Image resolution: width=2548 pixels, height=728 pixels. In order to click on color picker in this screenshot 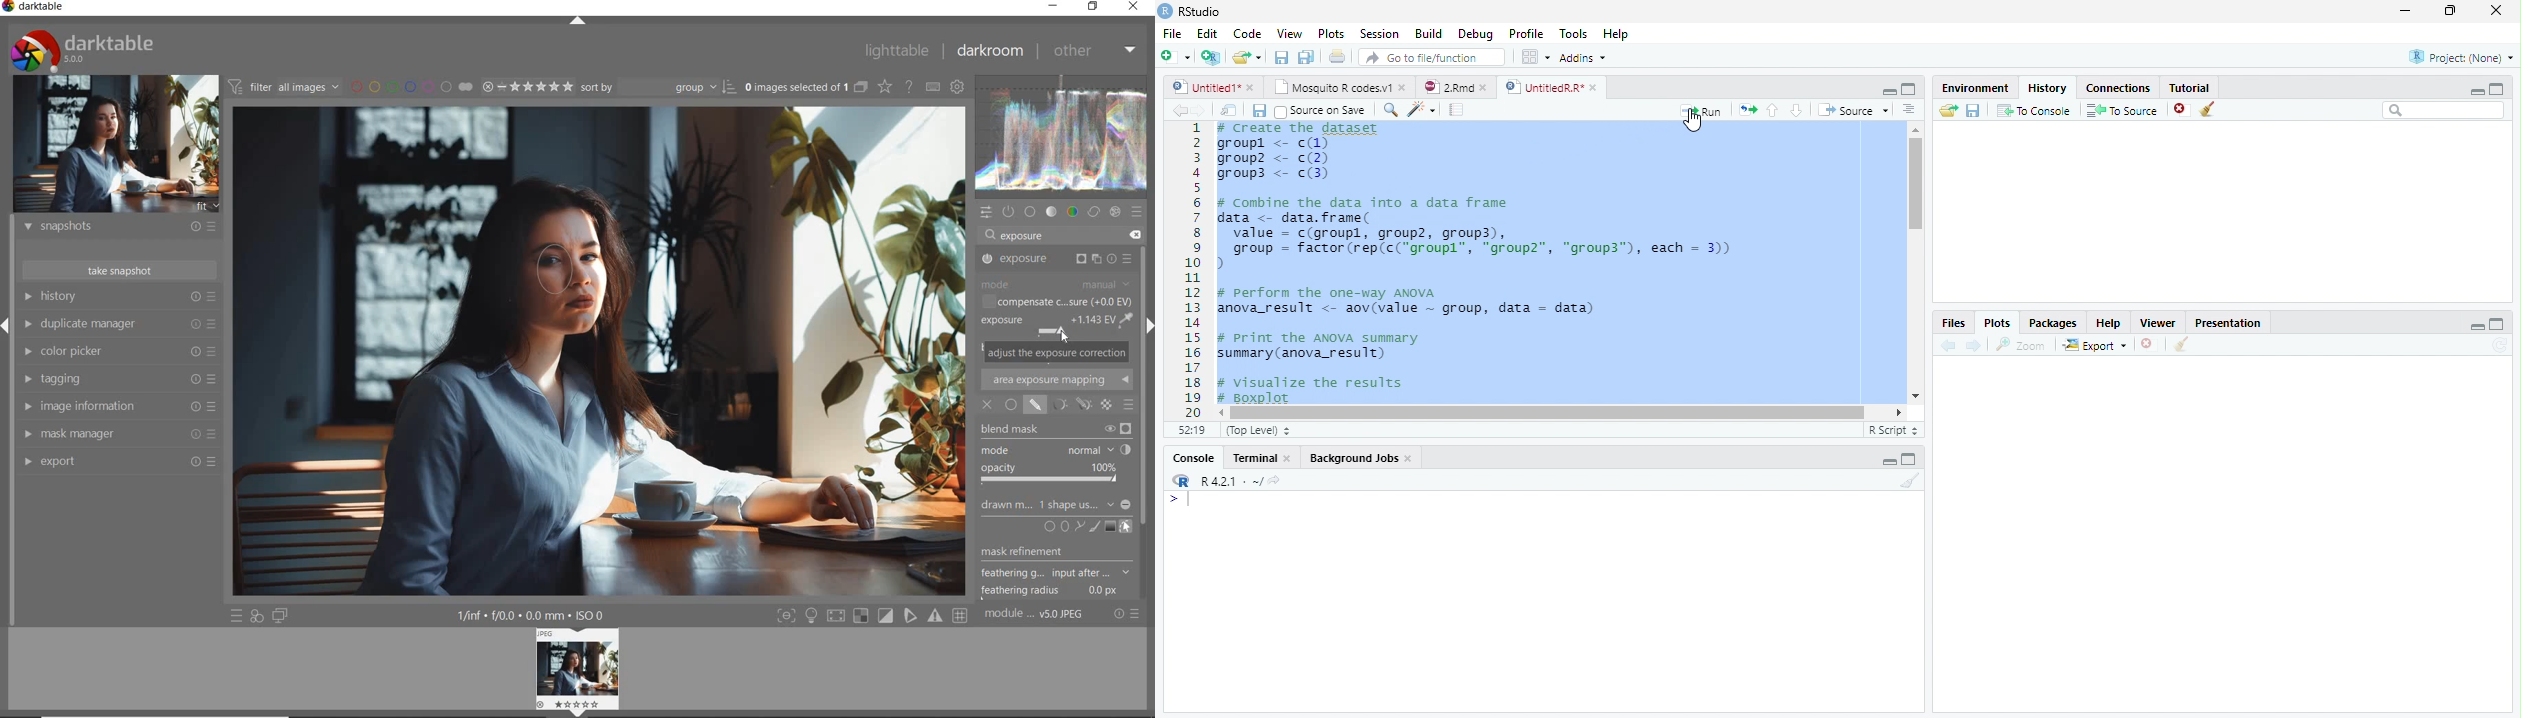, I will do `click(120, 351)`.